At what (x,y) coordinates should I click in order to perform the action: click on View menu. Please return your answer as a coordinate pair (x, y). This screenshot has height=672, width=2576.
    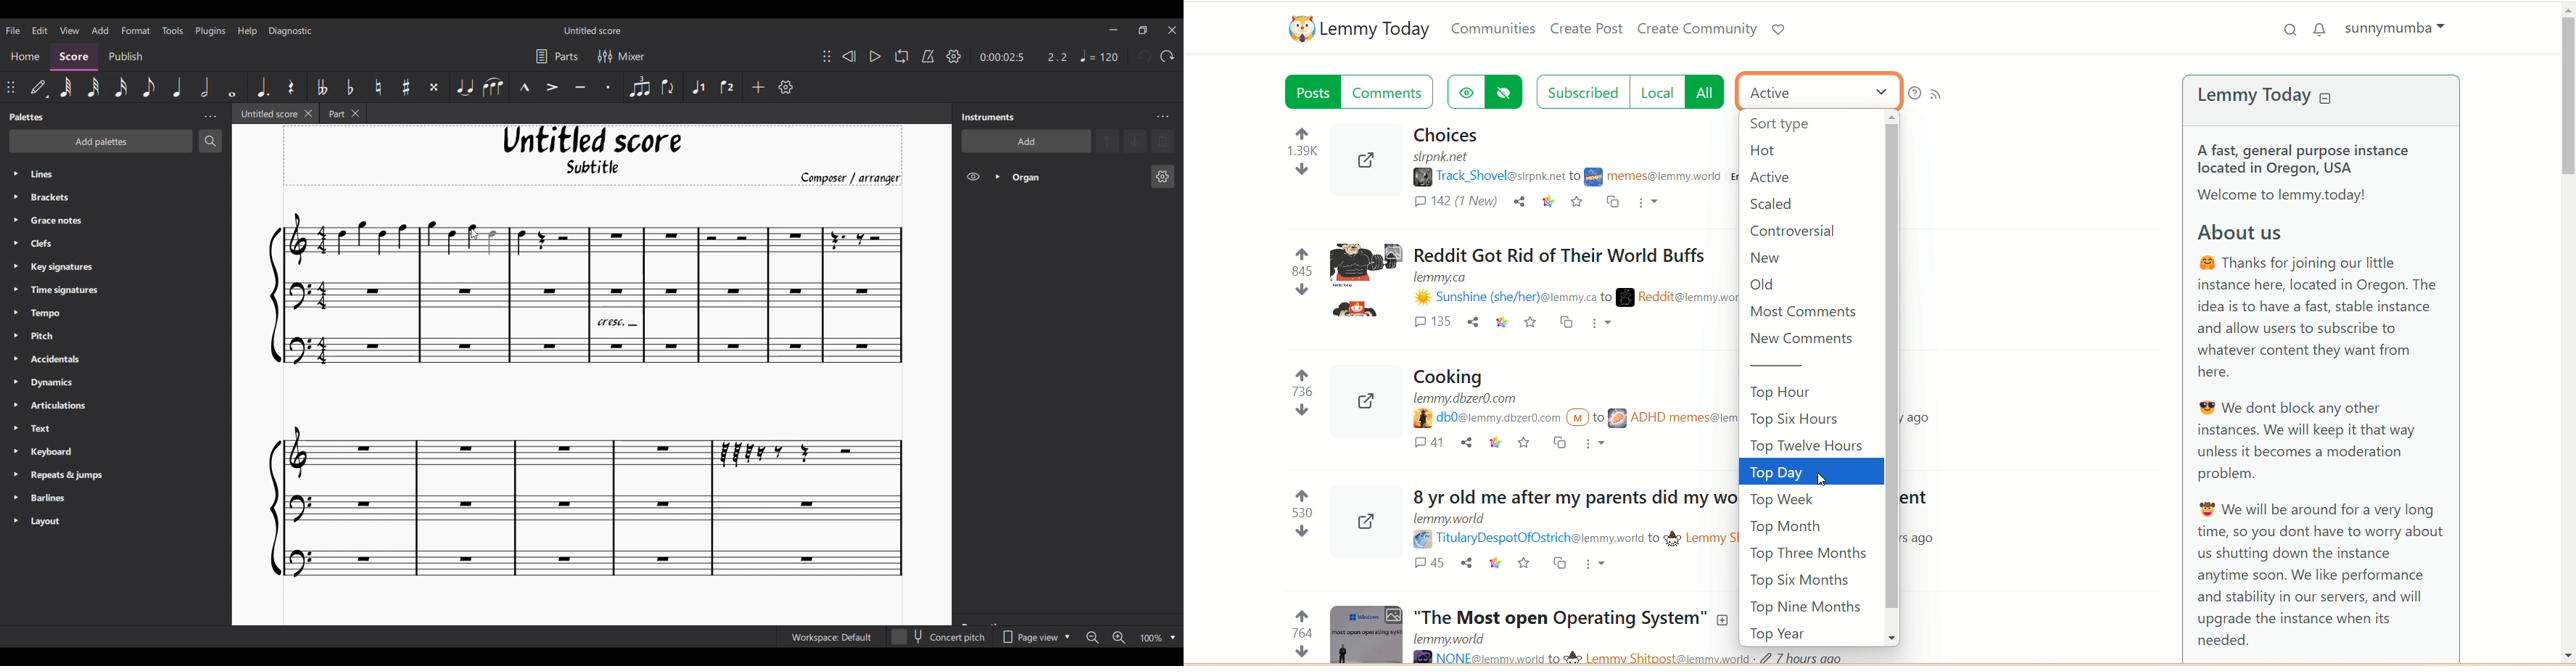
    Looking at the image, I should click on (69, 30).